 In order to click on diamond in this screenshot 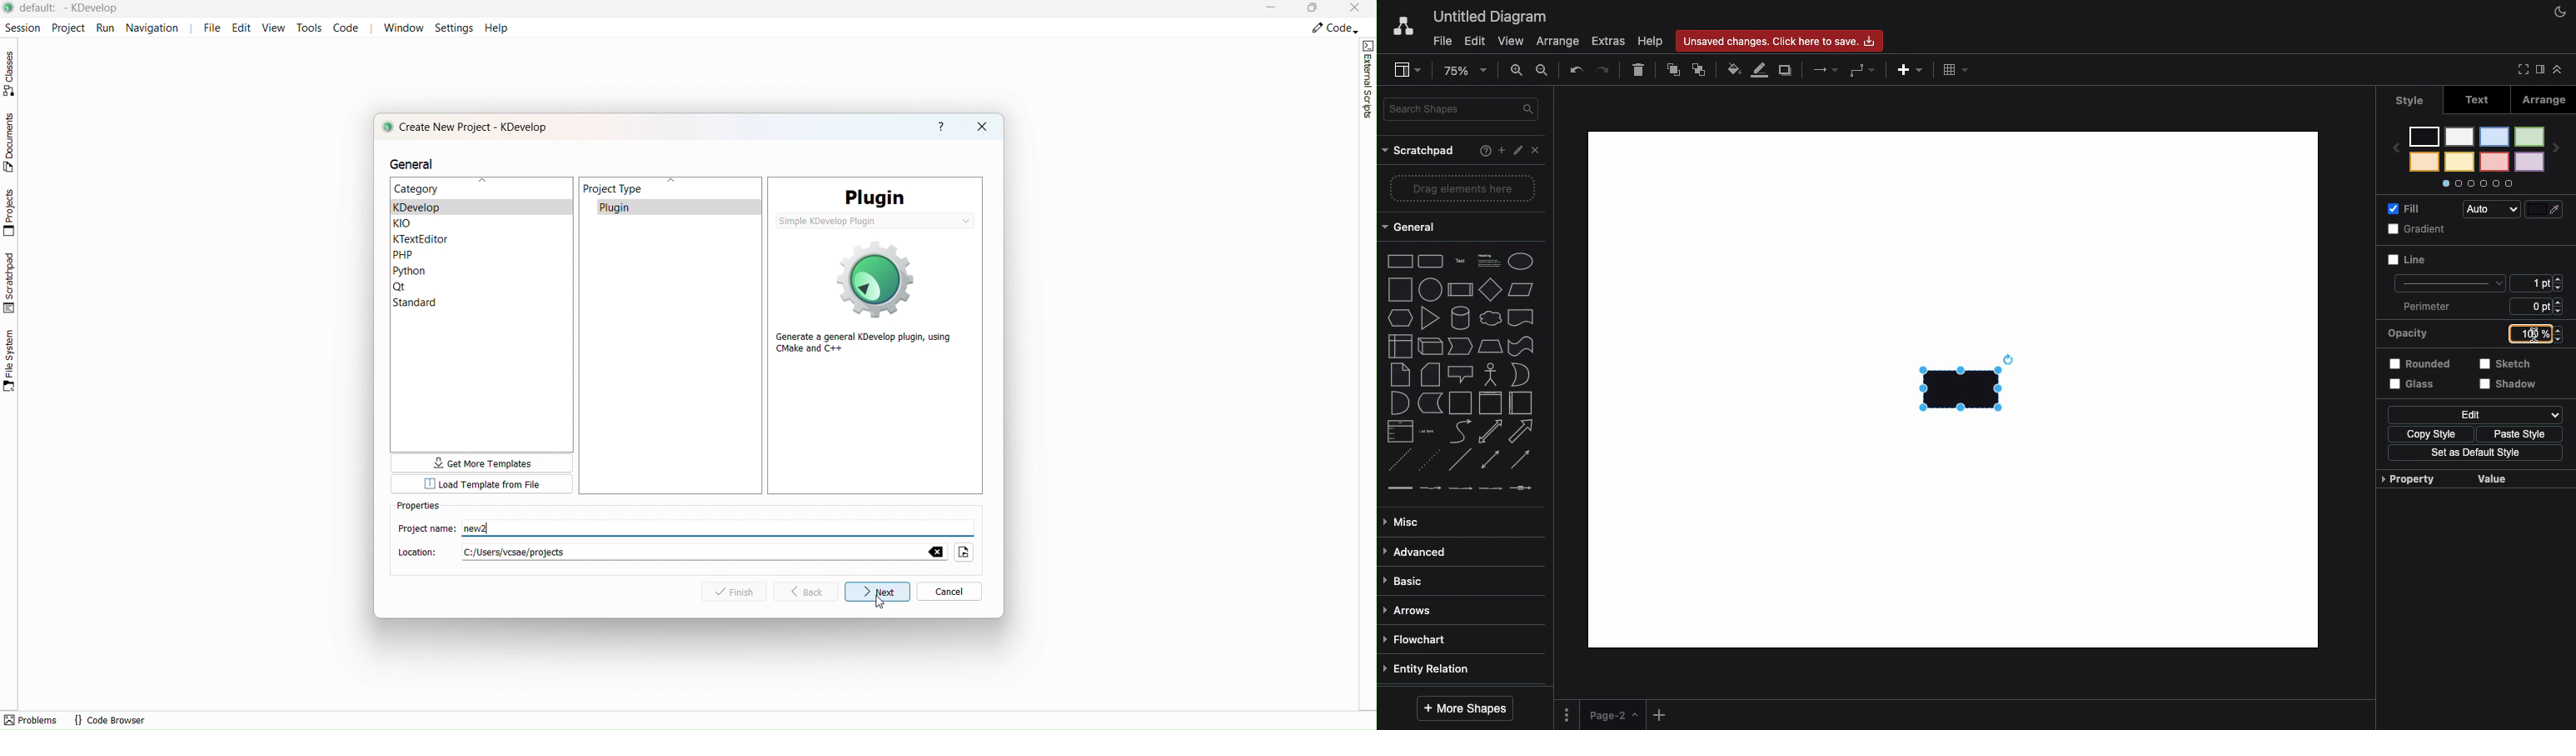, I will do `click(1489, 291)`.